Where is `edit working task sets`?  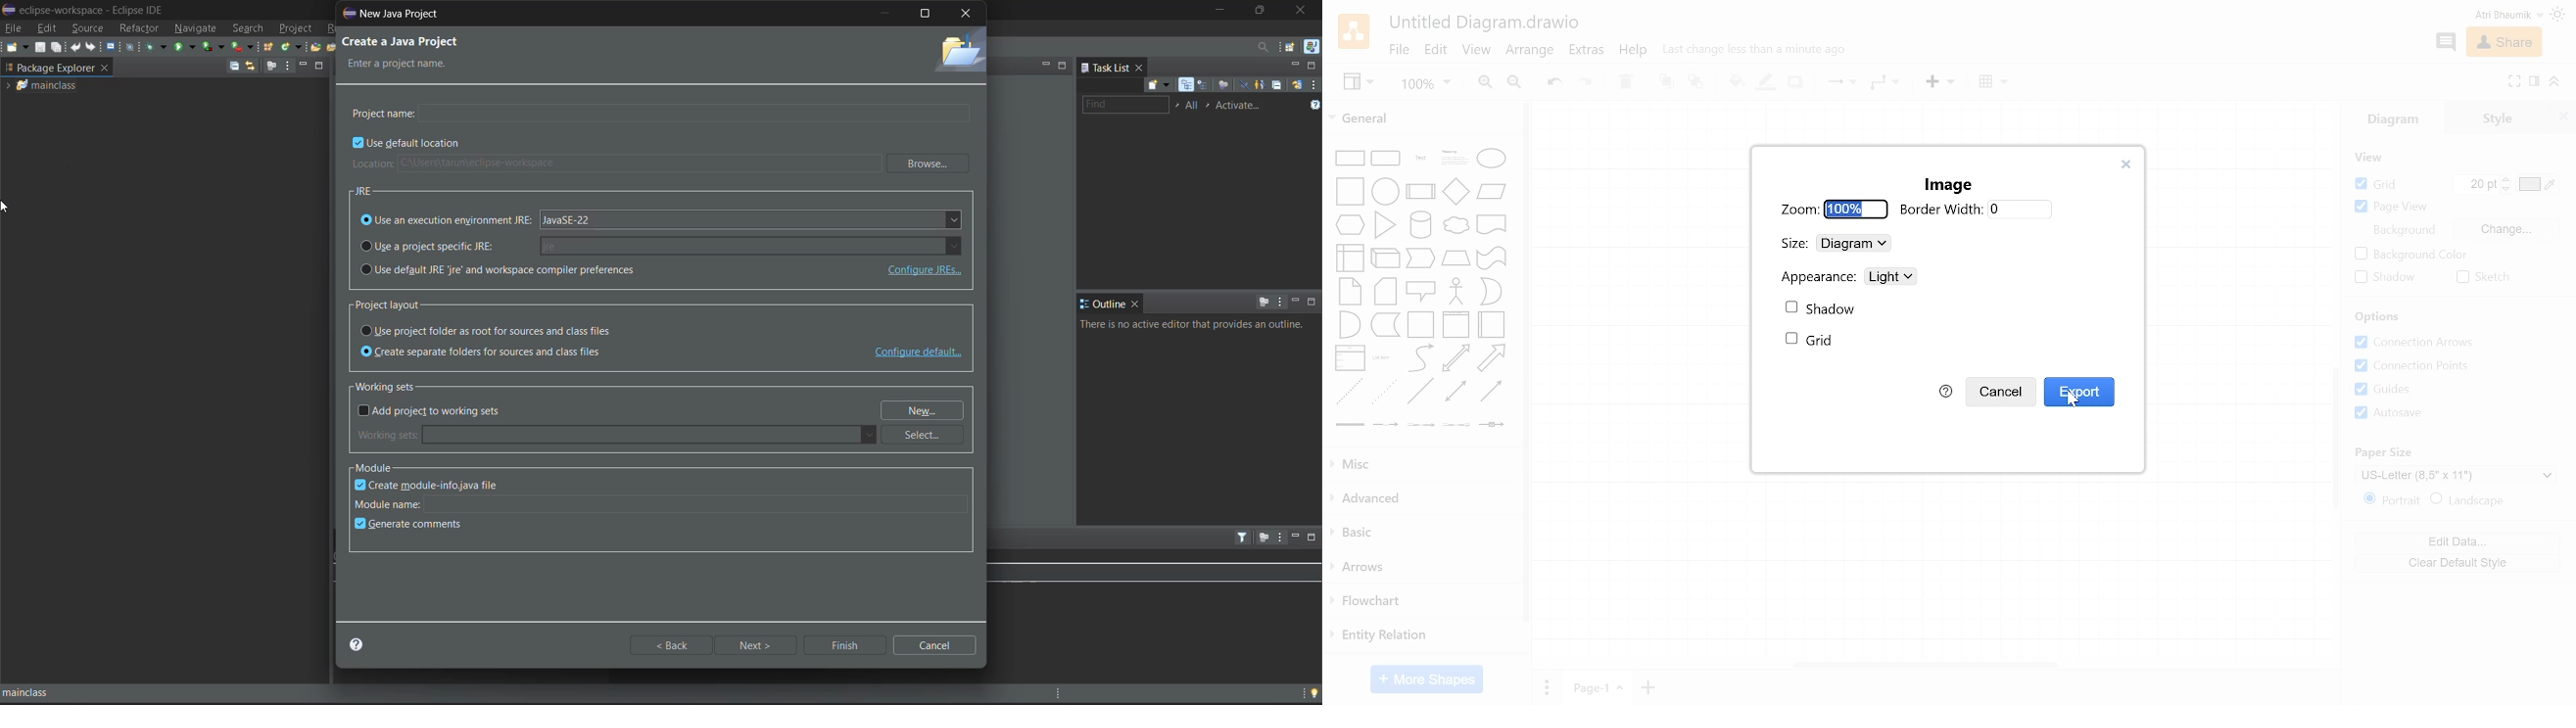
edit working task sets is located at coordinates (1193, 106).